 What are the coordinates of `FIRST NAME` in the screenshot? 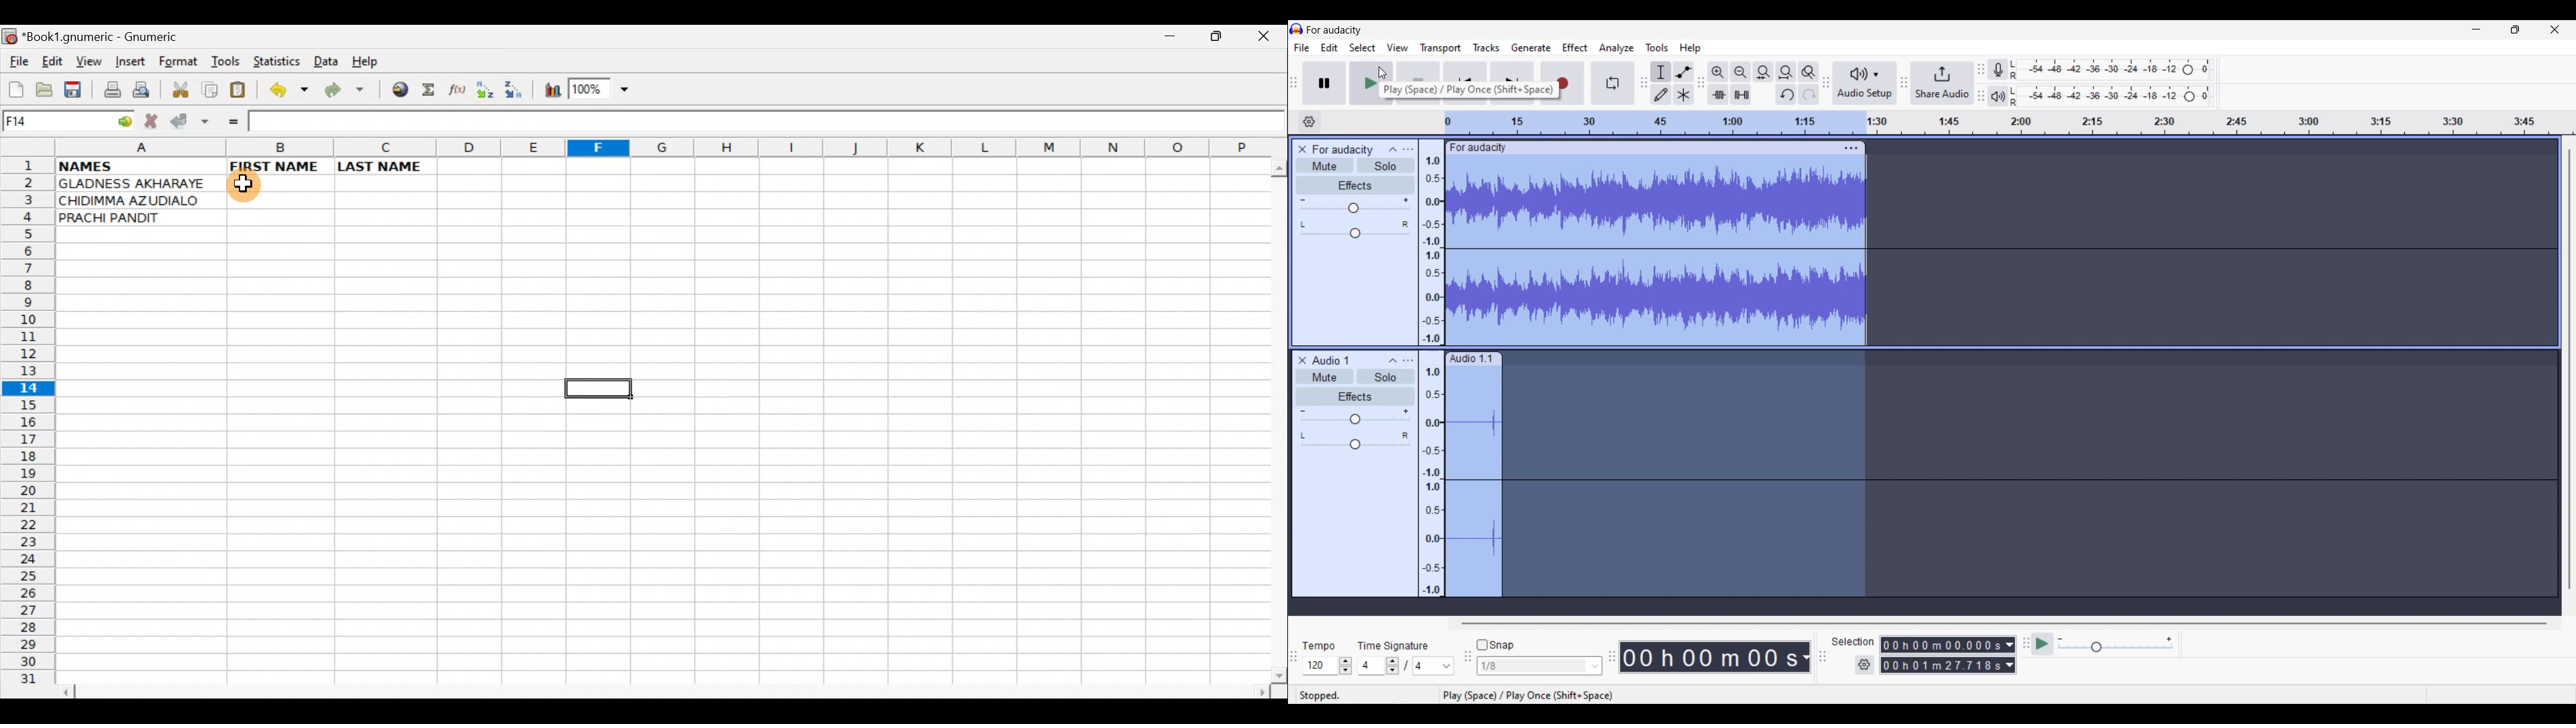 It's located at (280, 166).